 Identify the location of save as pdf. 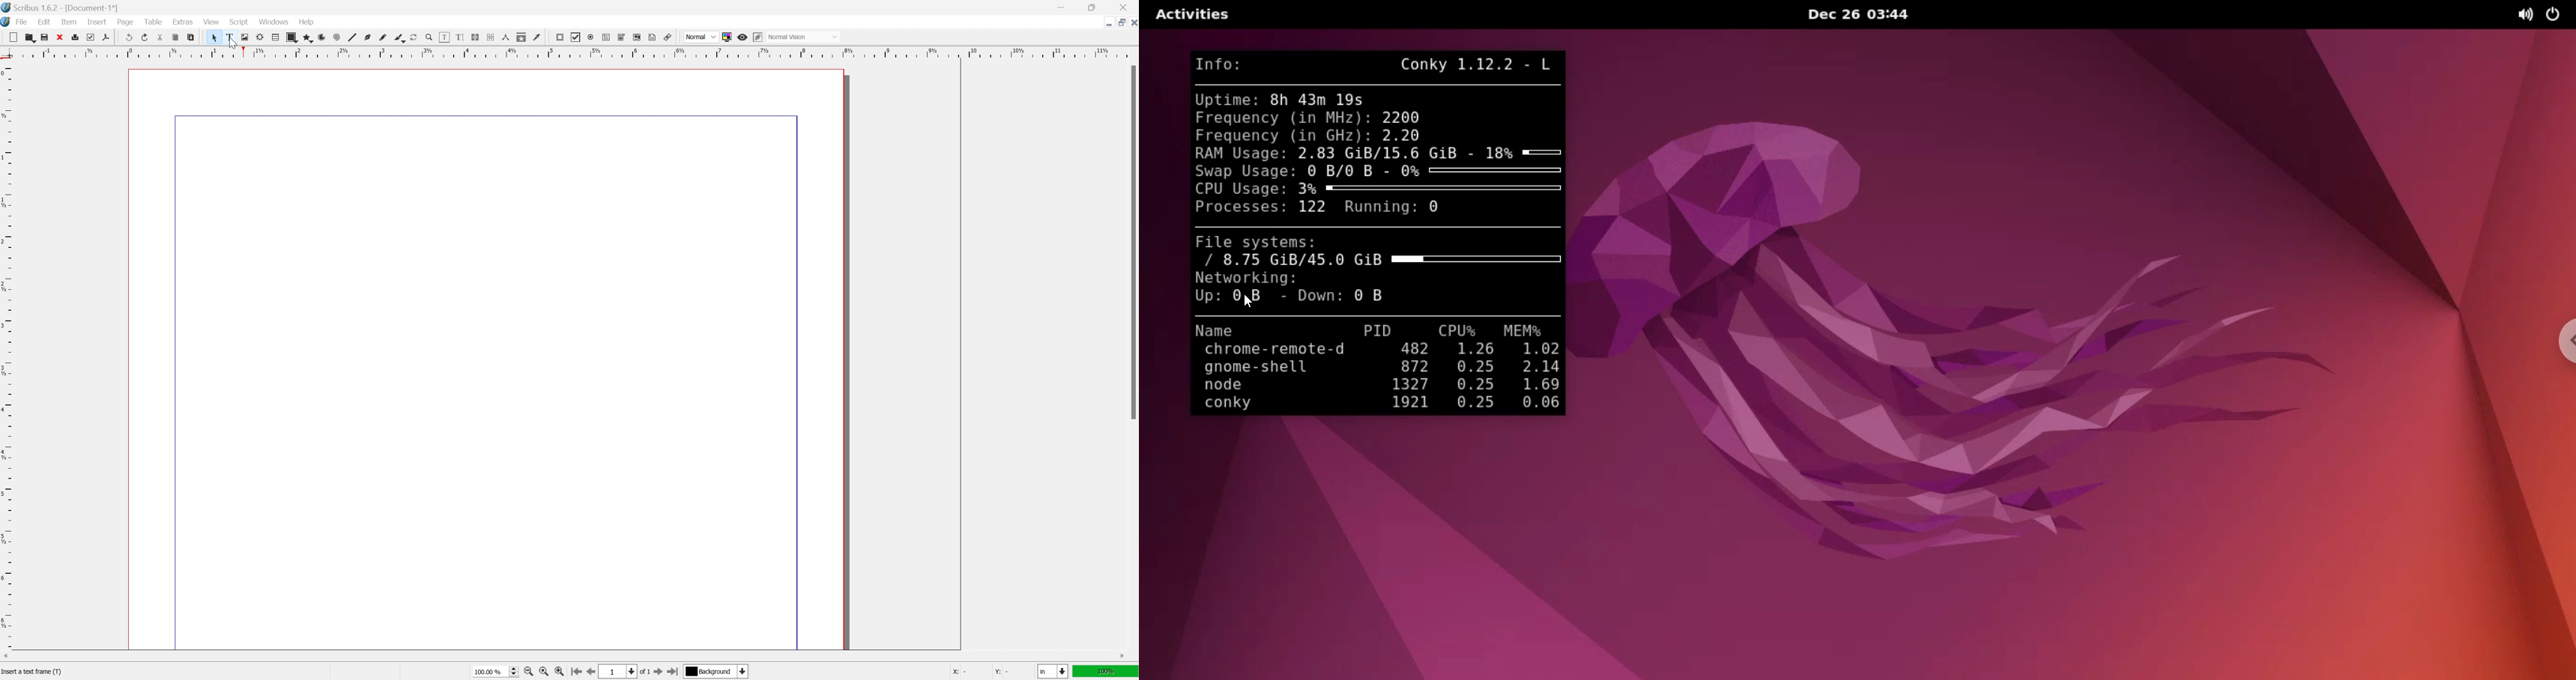
(106, 36).